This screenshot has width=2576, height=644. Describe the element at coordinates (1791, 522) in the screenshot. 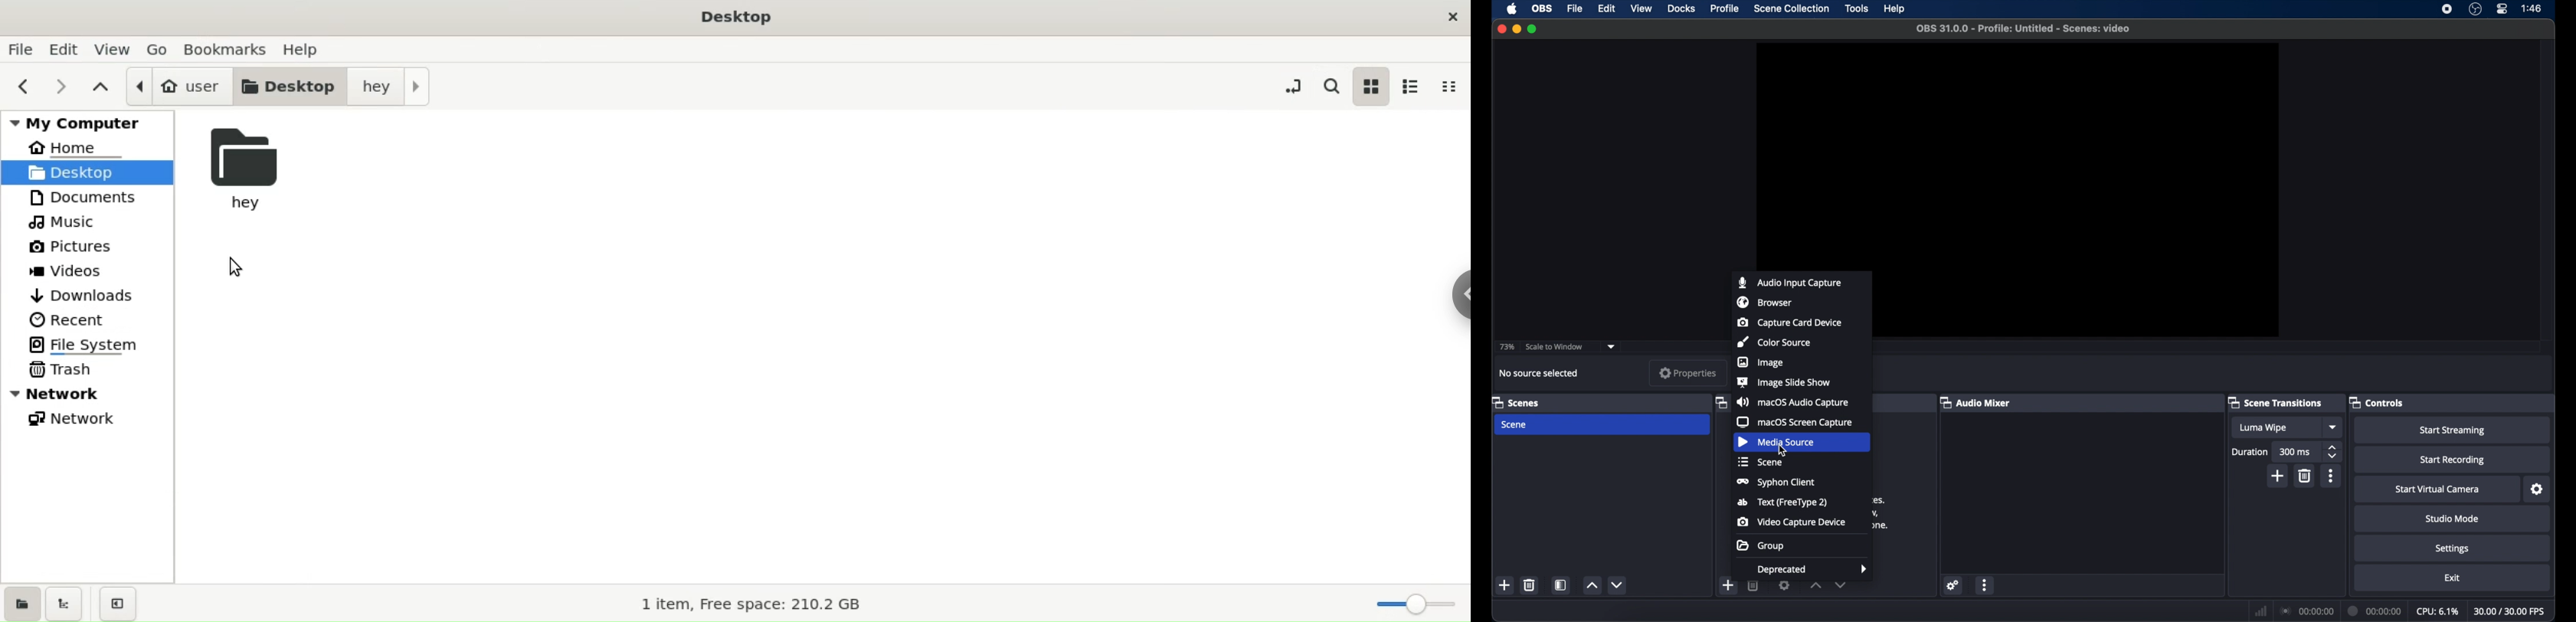

I see `video capture device` at that location.